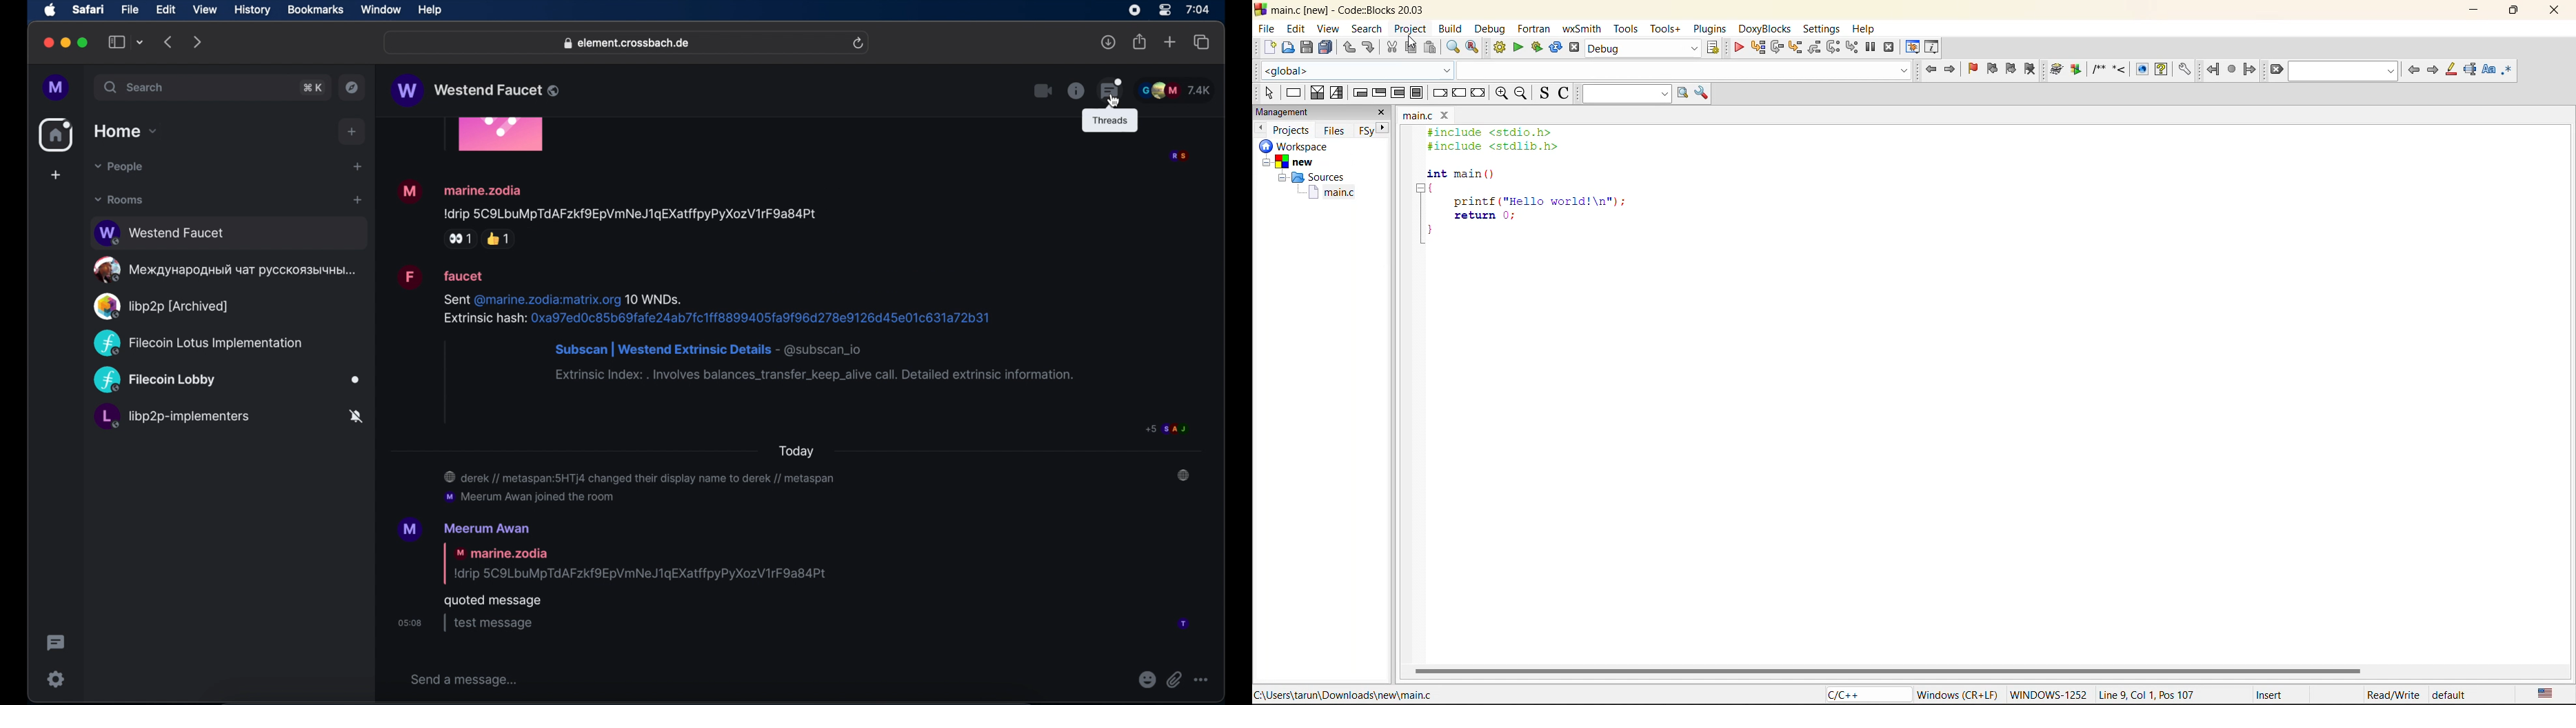 This screenshot has width=2576, height=728. I want to click on step into instruction, so click(1852, 47).